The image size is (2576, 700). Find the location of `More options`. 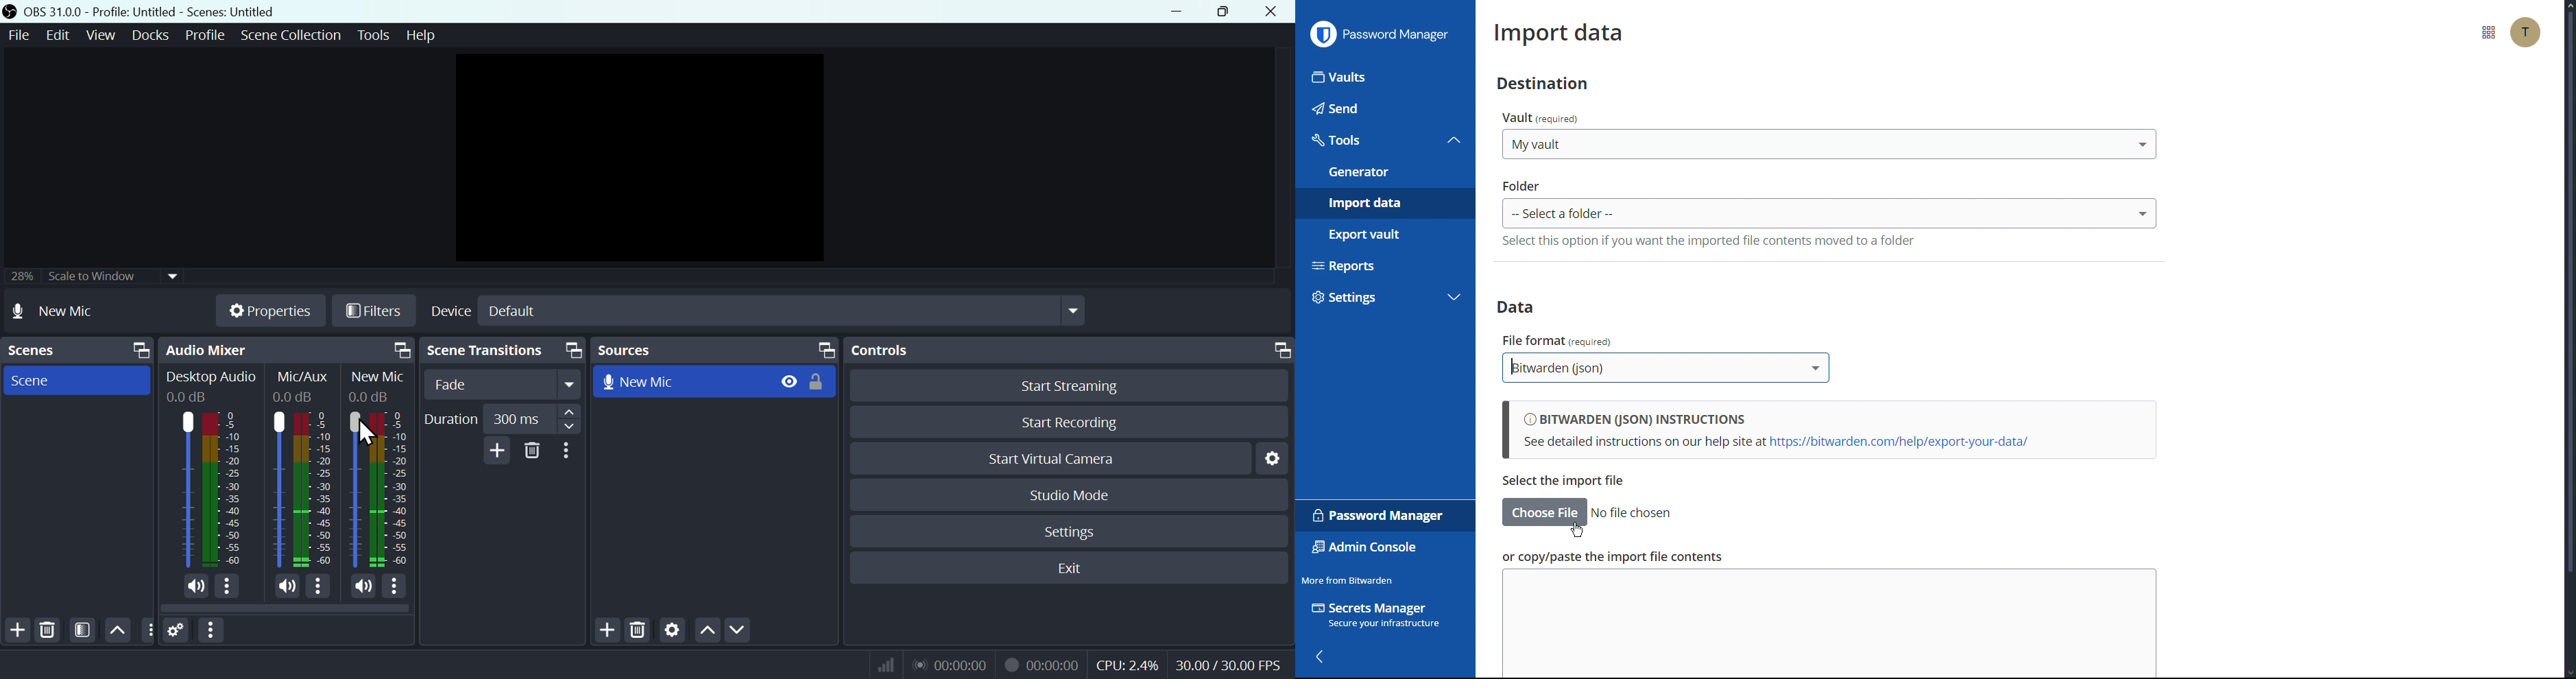

More options is located at coordinates (395, 587).